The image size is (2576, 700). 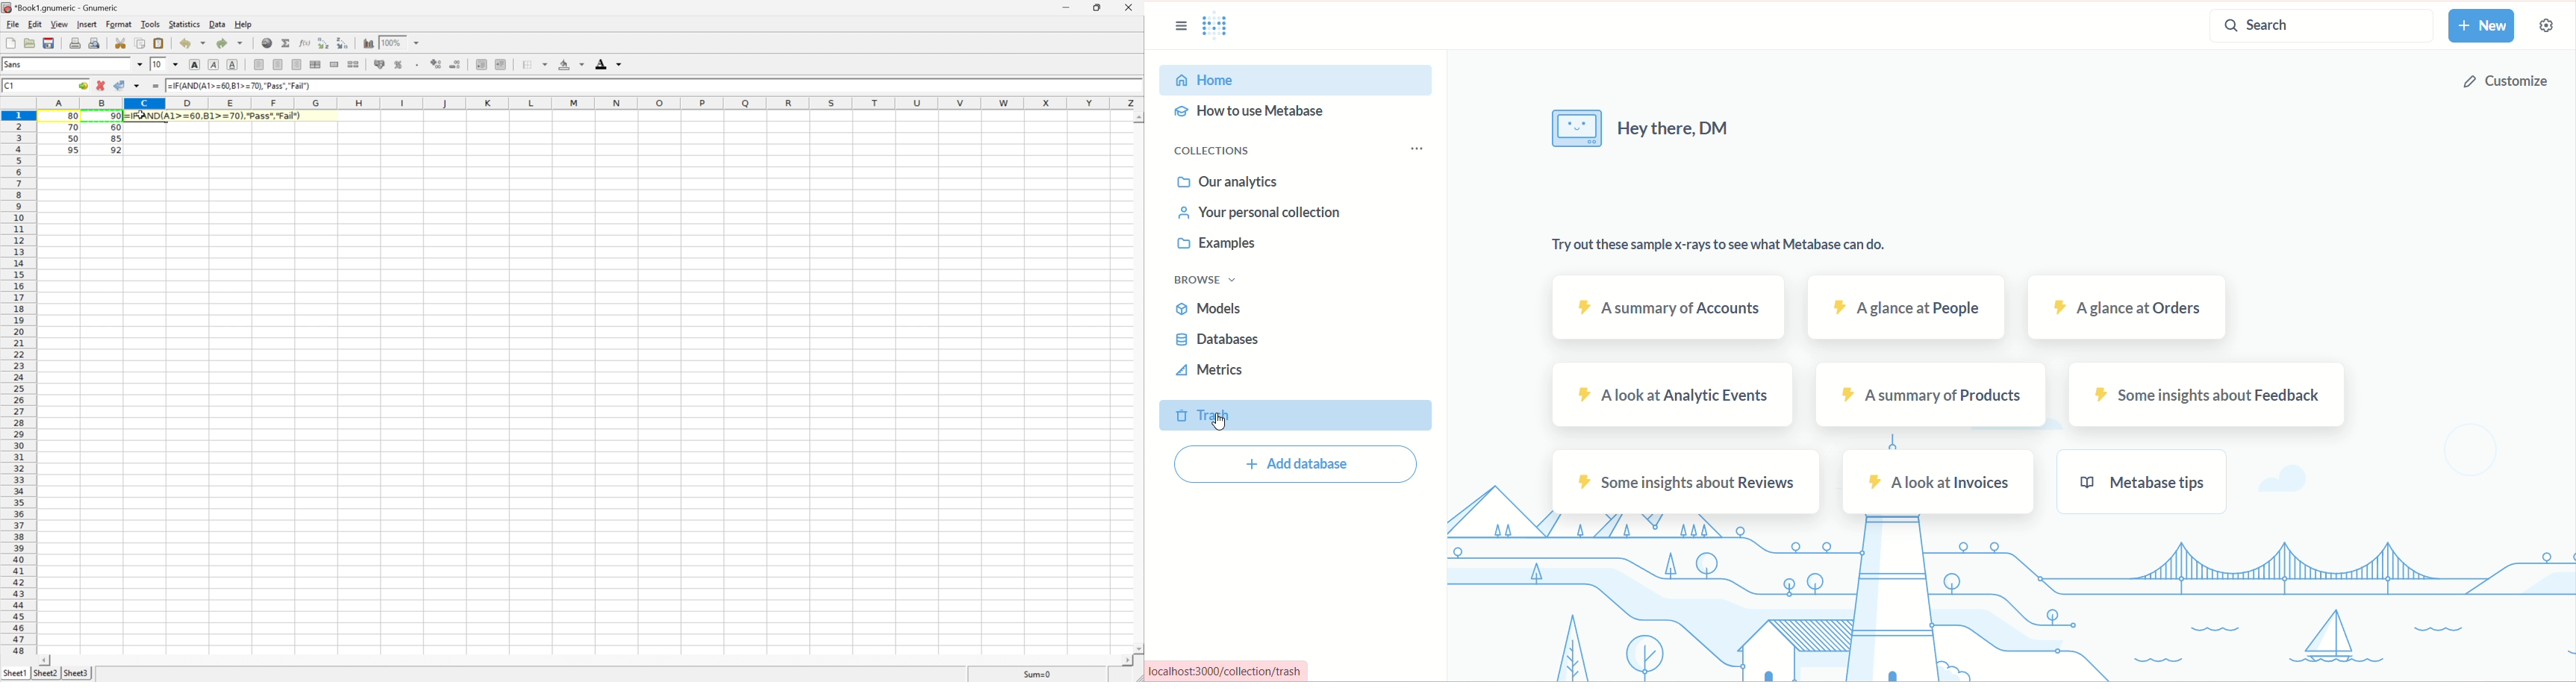 I want to click on trash, so click(x=1294, y=414).